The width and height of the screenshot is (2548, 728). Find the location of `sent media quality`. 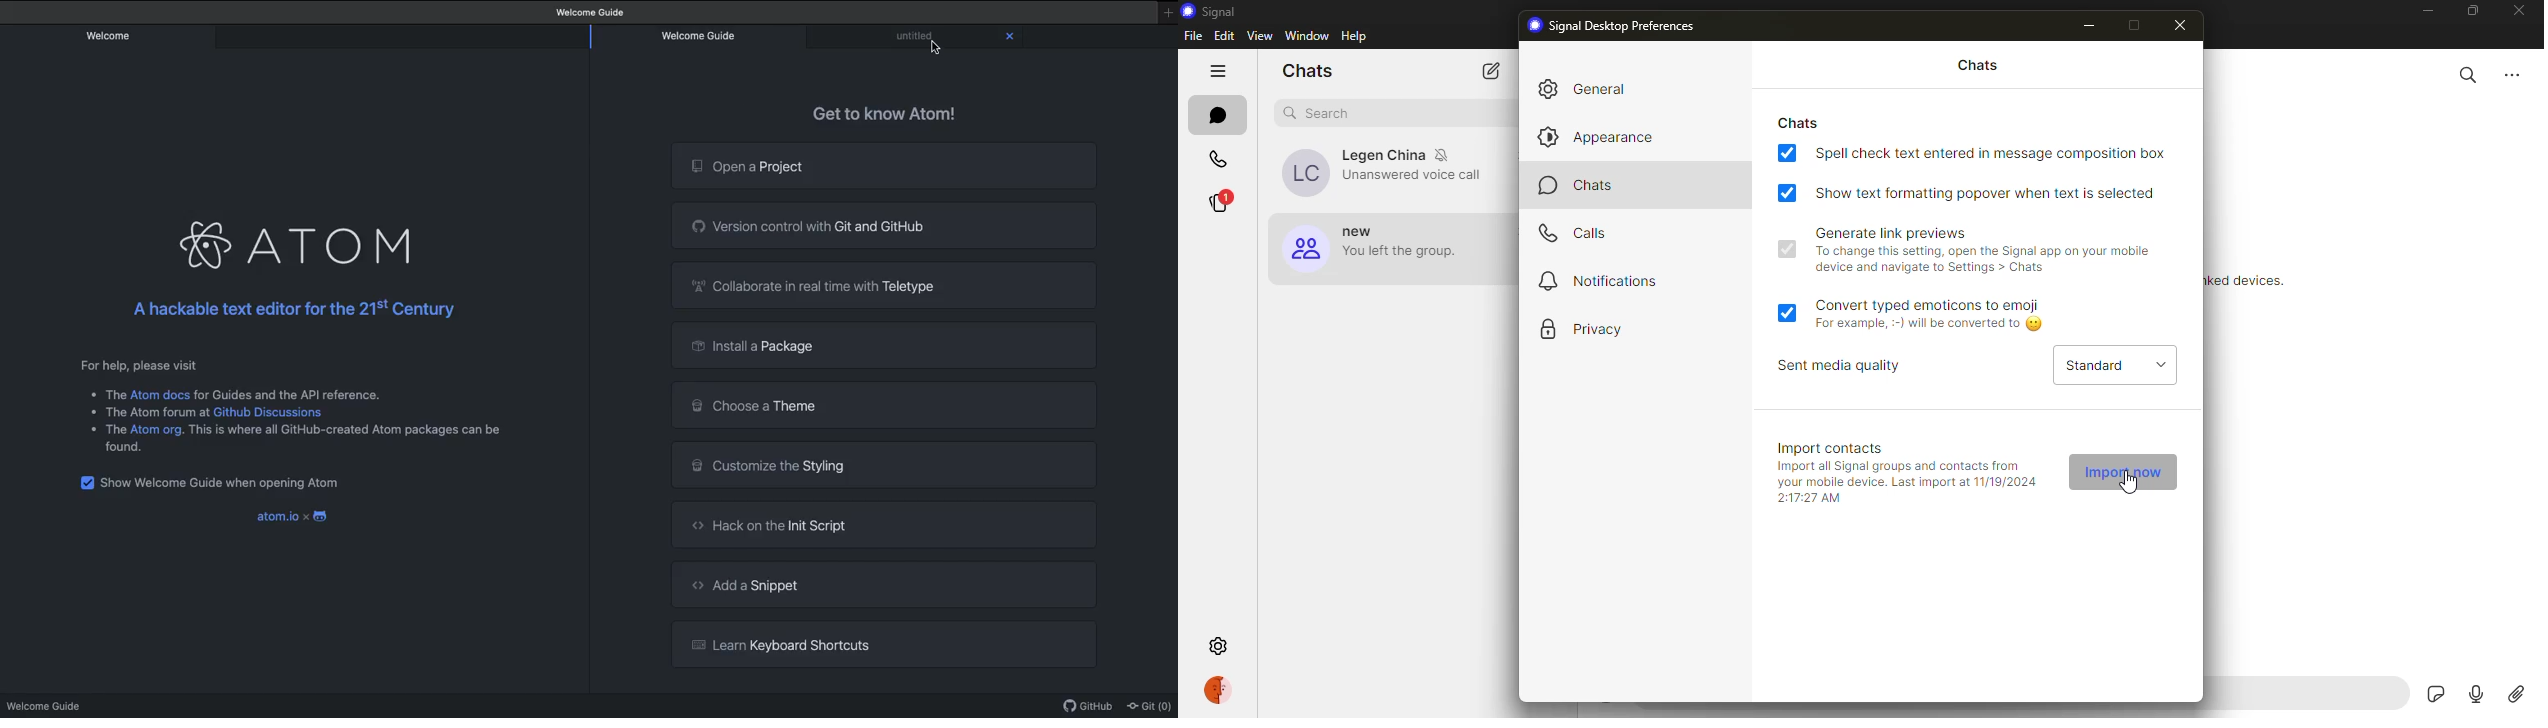

sent media quality is located at coordinates (1846, 366).